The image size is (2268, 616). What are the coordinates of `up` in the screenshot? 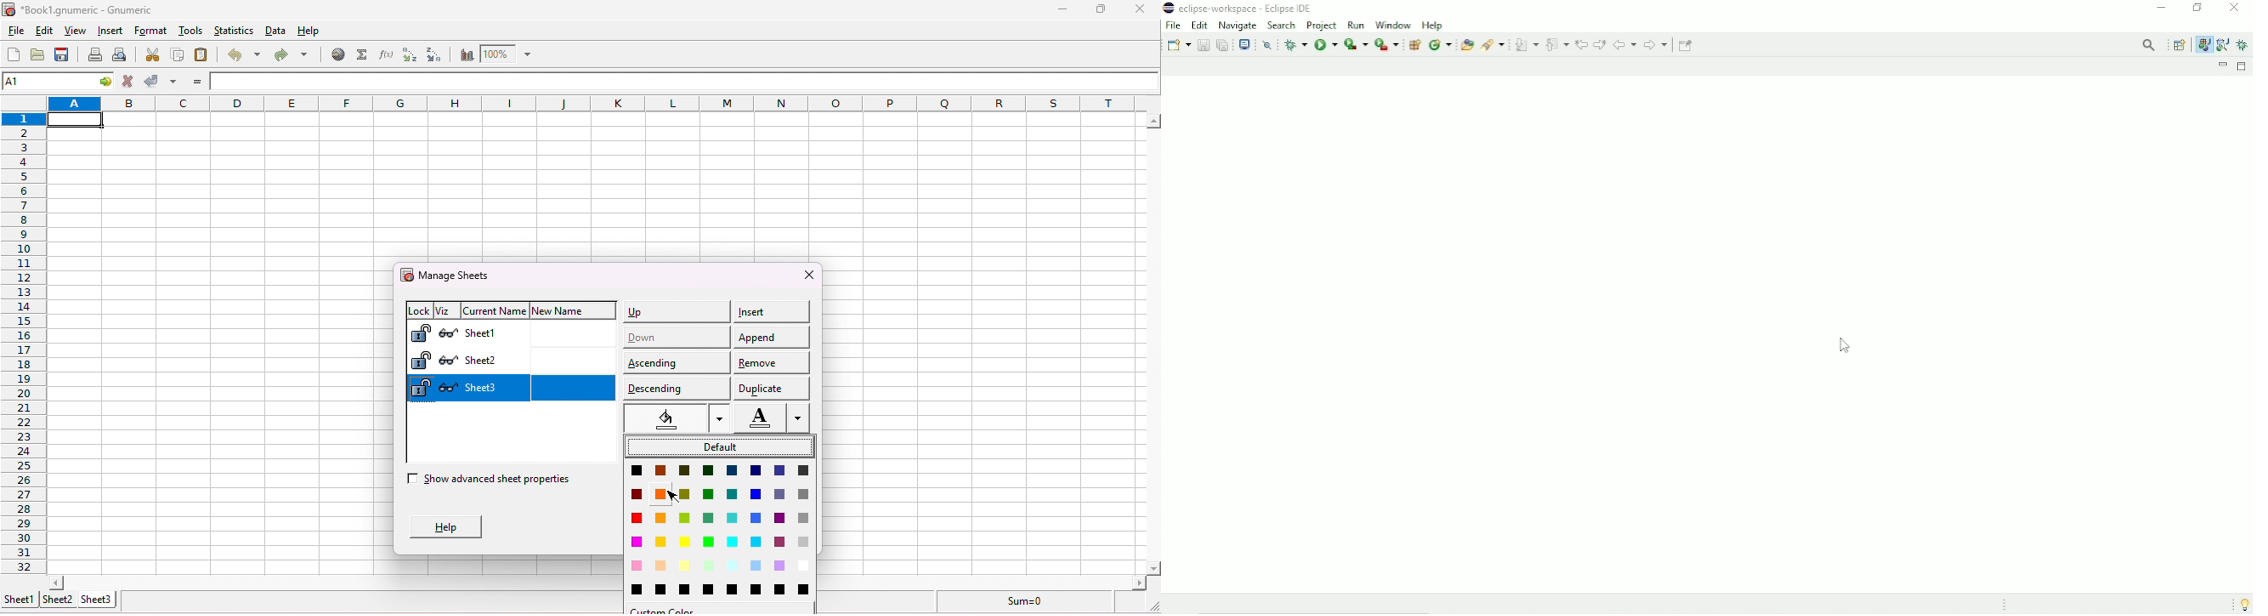 It's located at (676, 313).